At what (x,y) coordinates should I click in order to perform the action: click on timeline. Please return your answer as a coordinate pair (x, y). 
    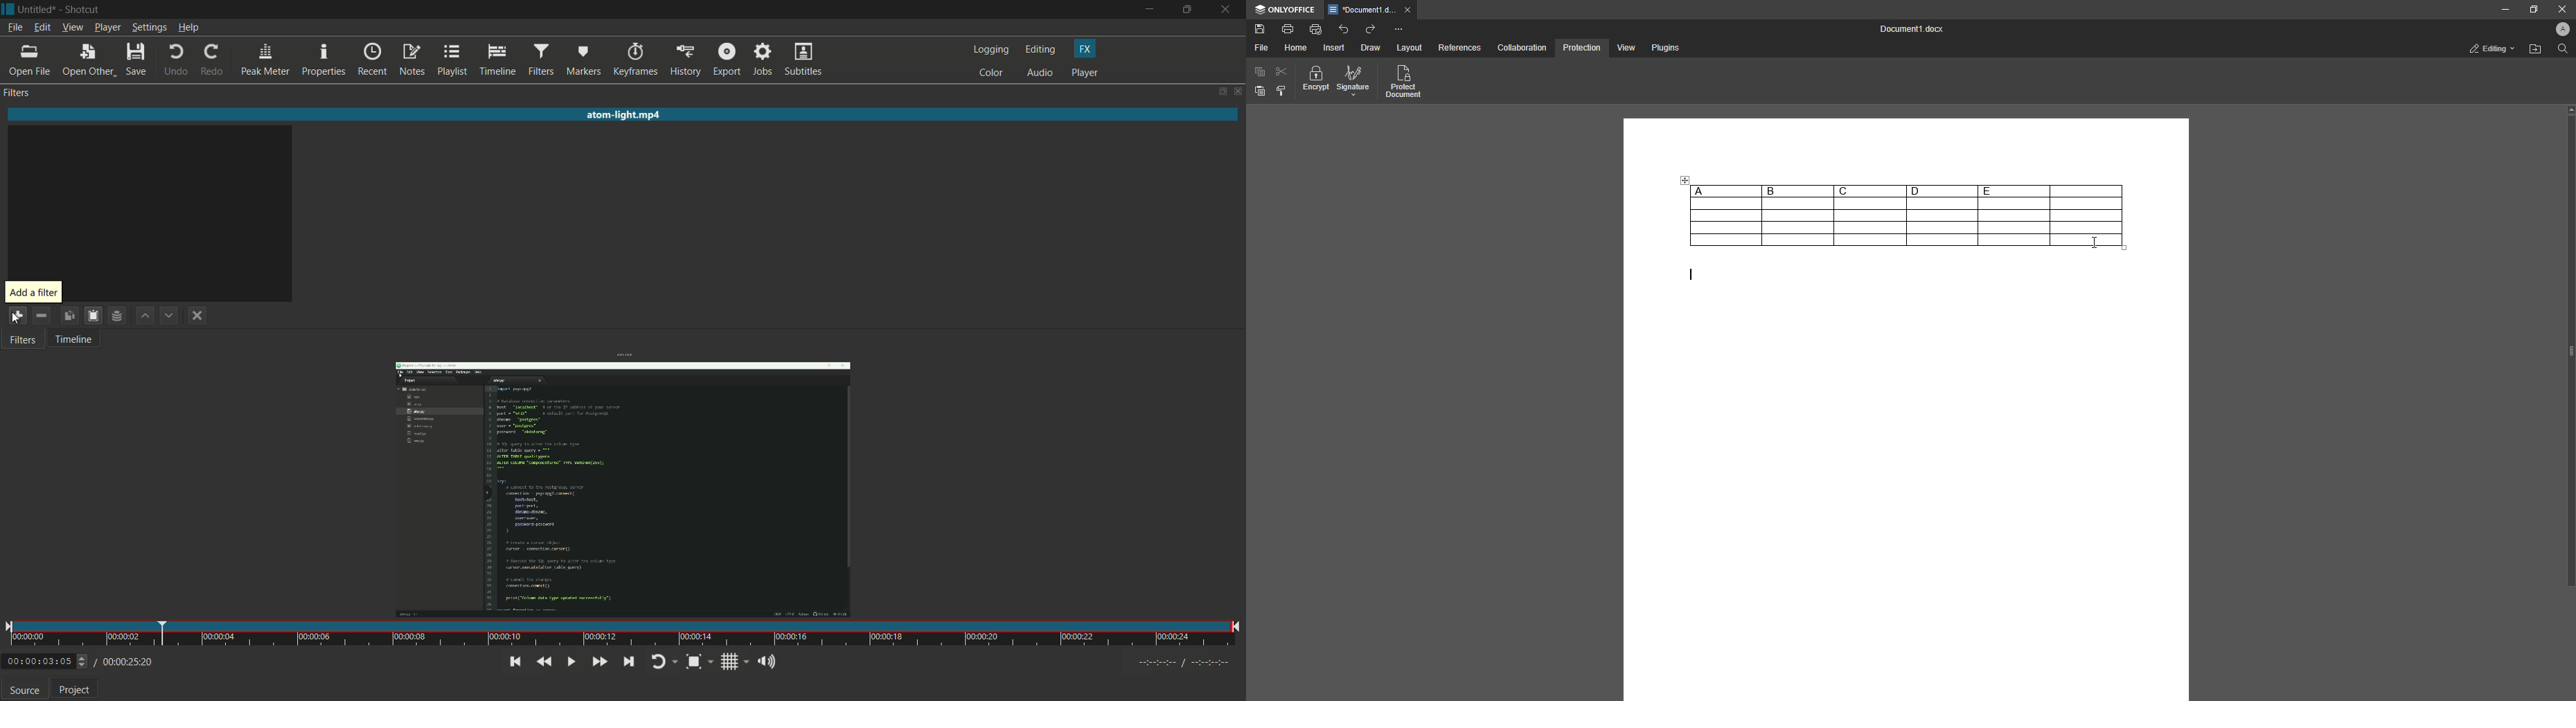
    Looking at the image, I should click on (73, 341).